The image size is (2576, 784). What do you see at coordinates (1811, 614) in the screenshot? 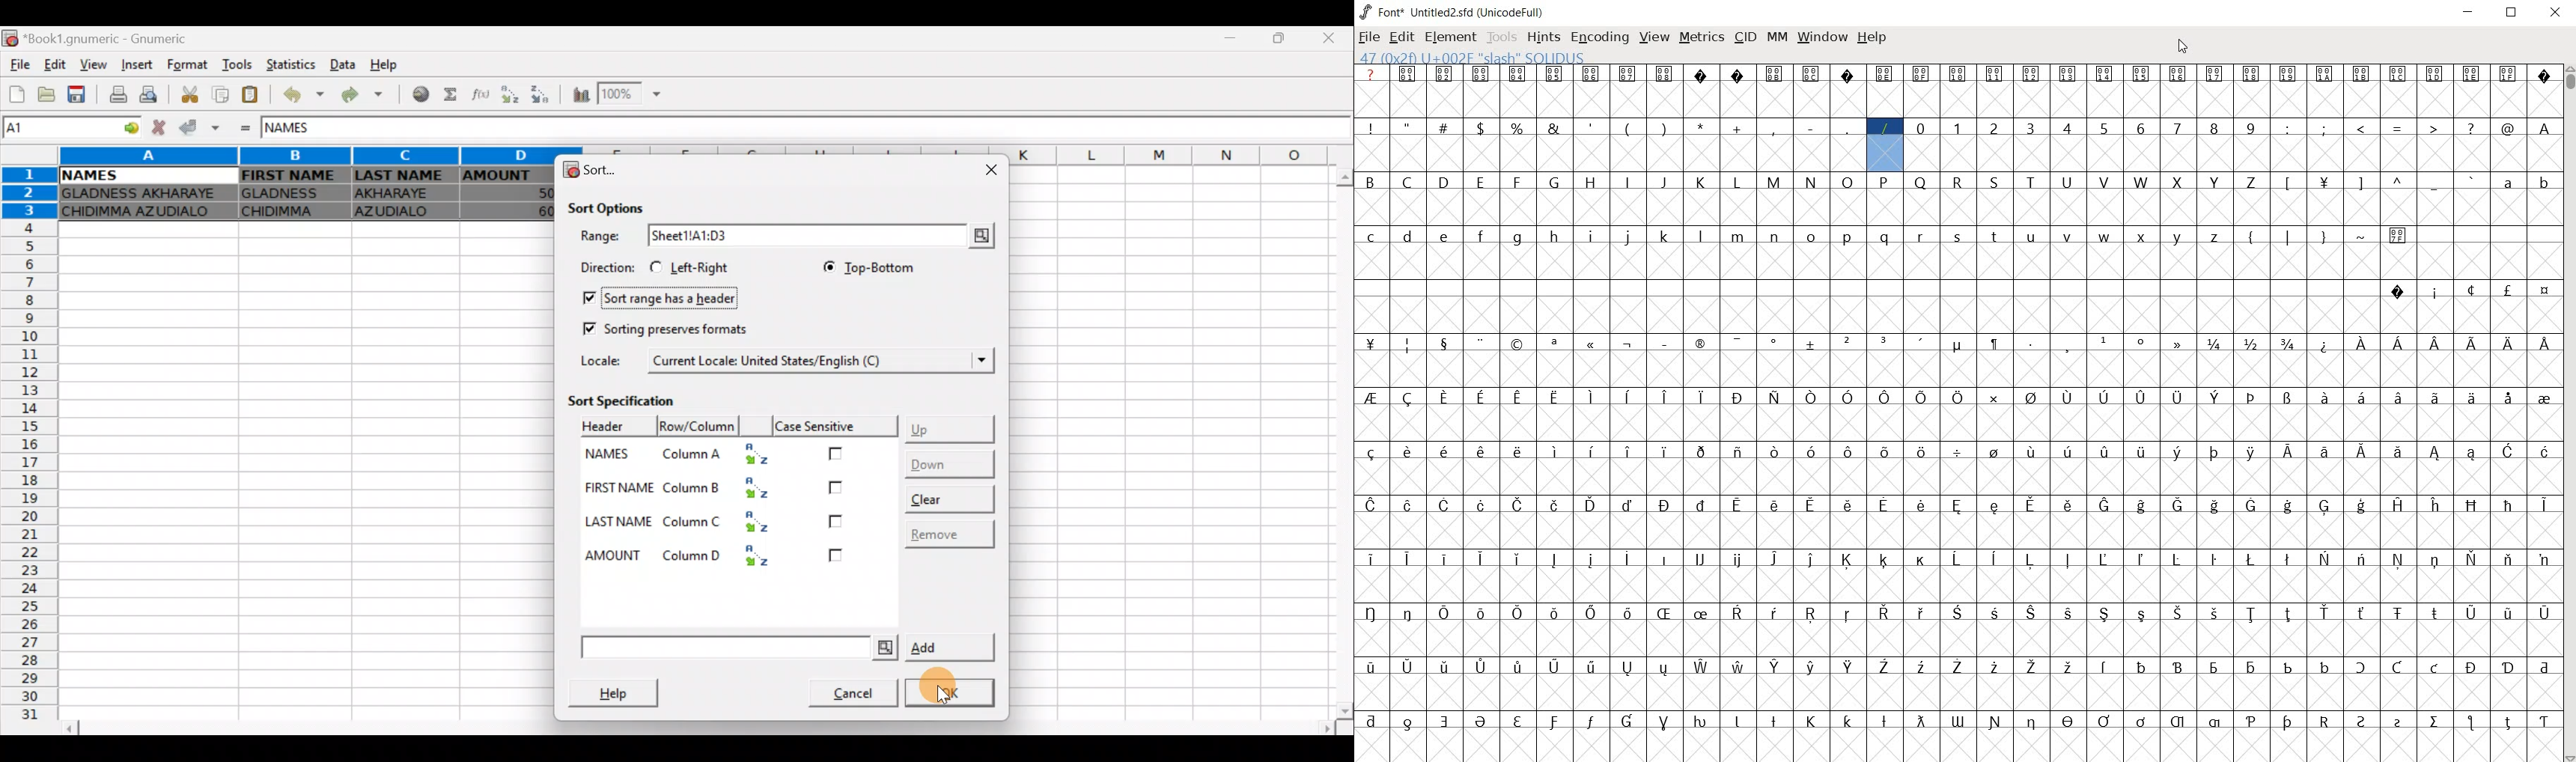
I see `glyph` at bounding box center [1811, 614].